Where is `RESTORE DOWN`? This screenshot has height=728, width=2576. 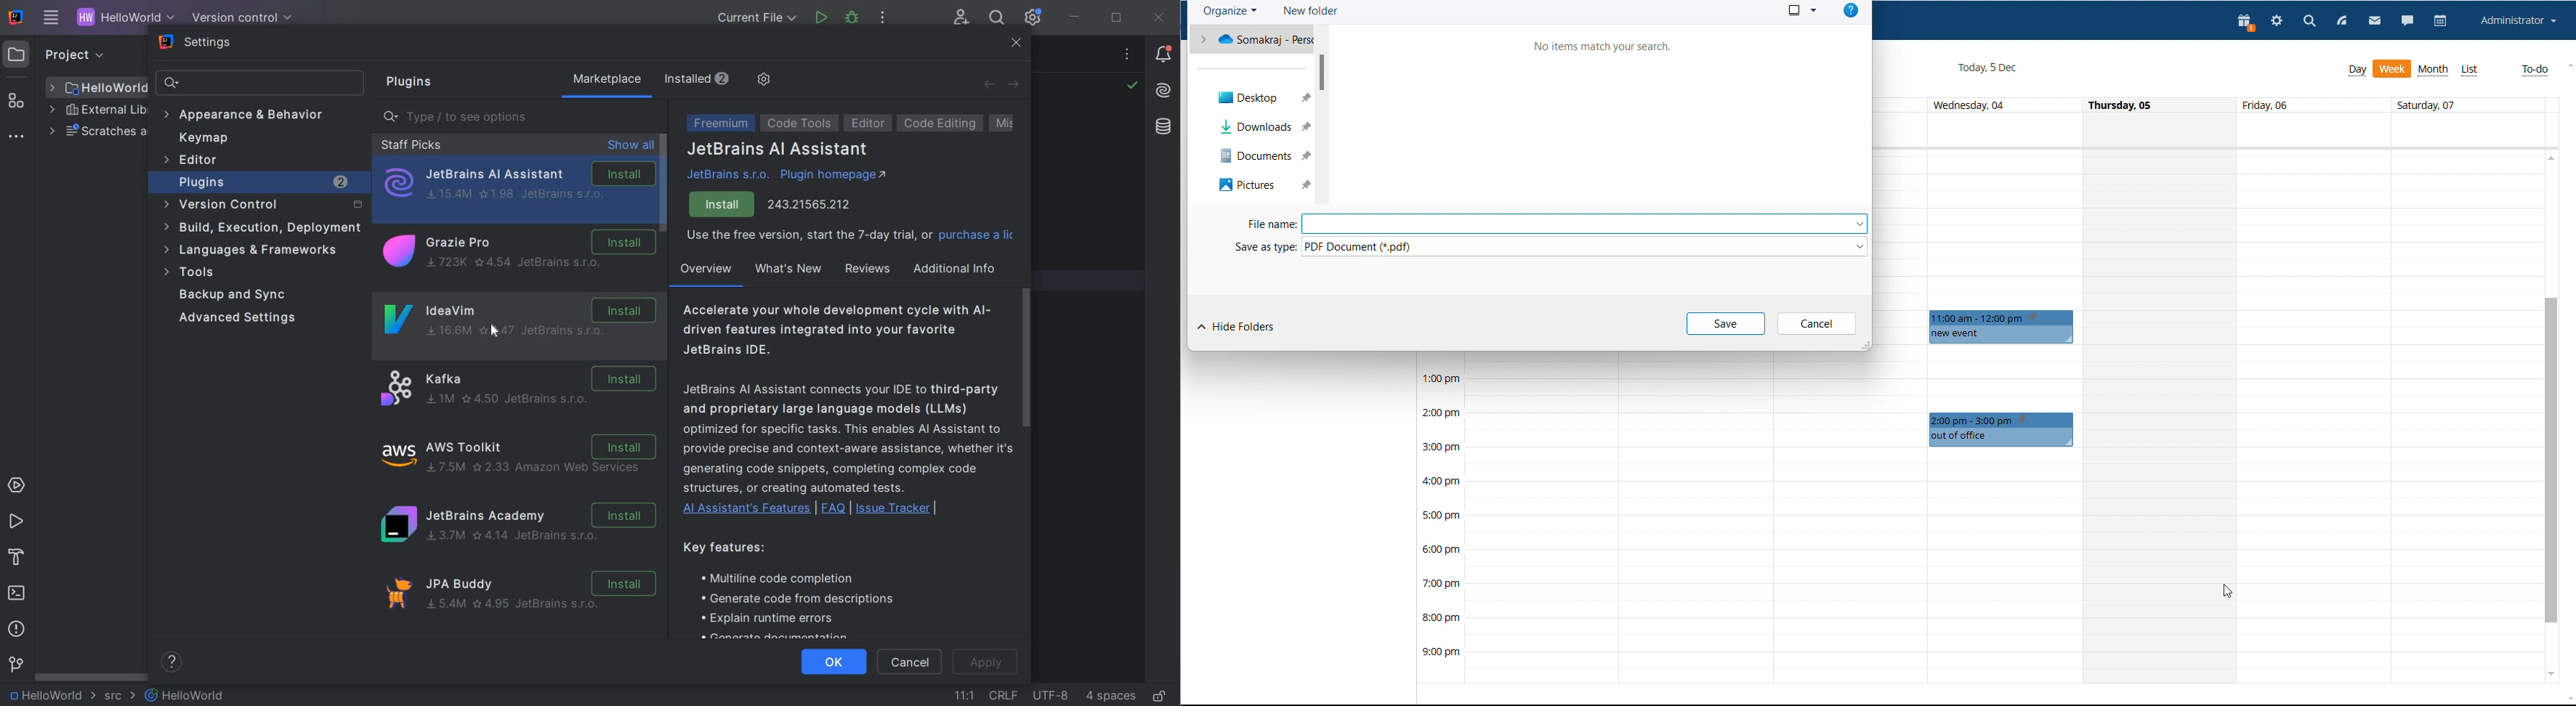
RESTORE DOWN is located at coordinates (1116, 19).